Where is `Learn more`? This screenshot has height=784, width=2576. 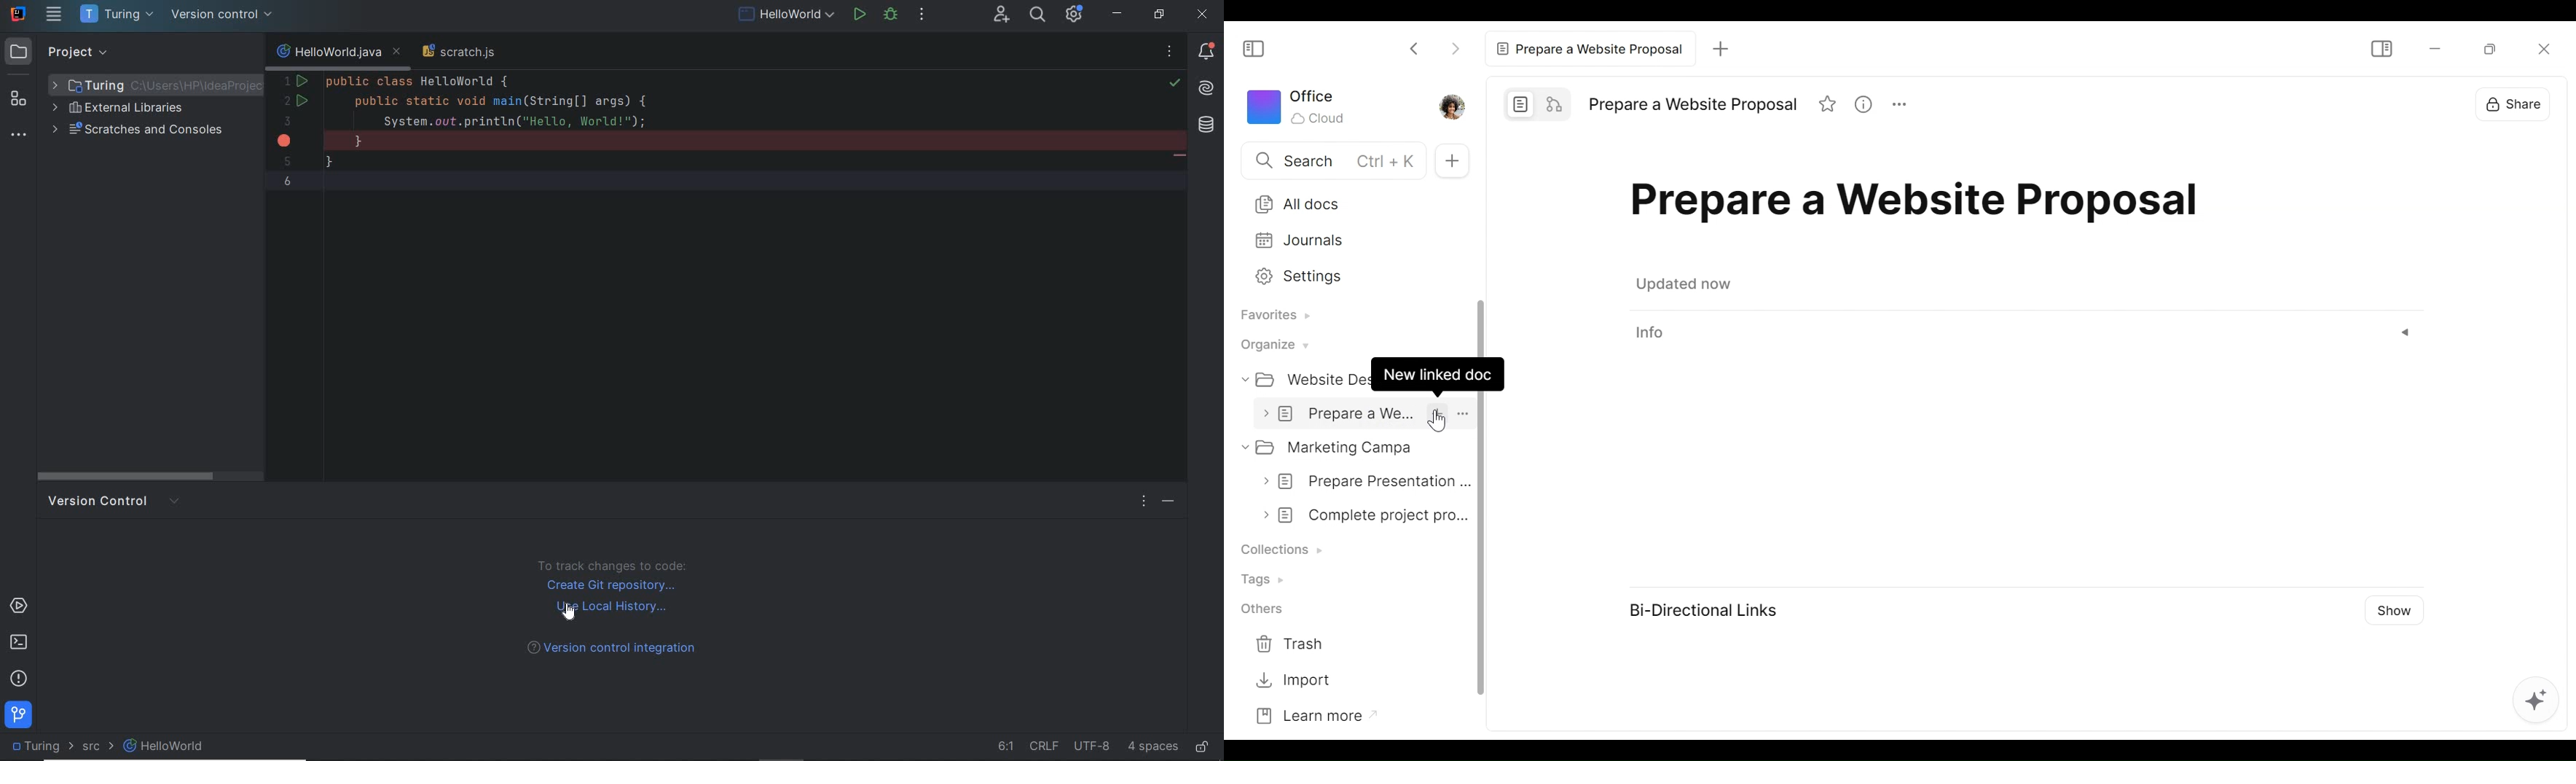
Learn more is located at coordinates (1307, 717).